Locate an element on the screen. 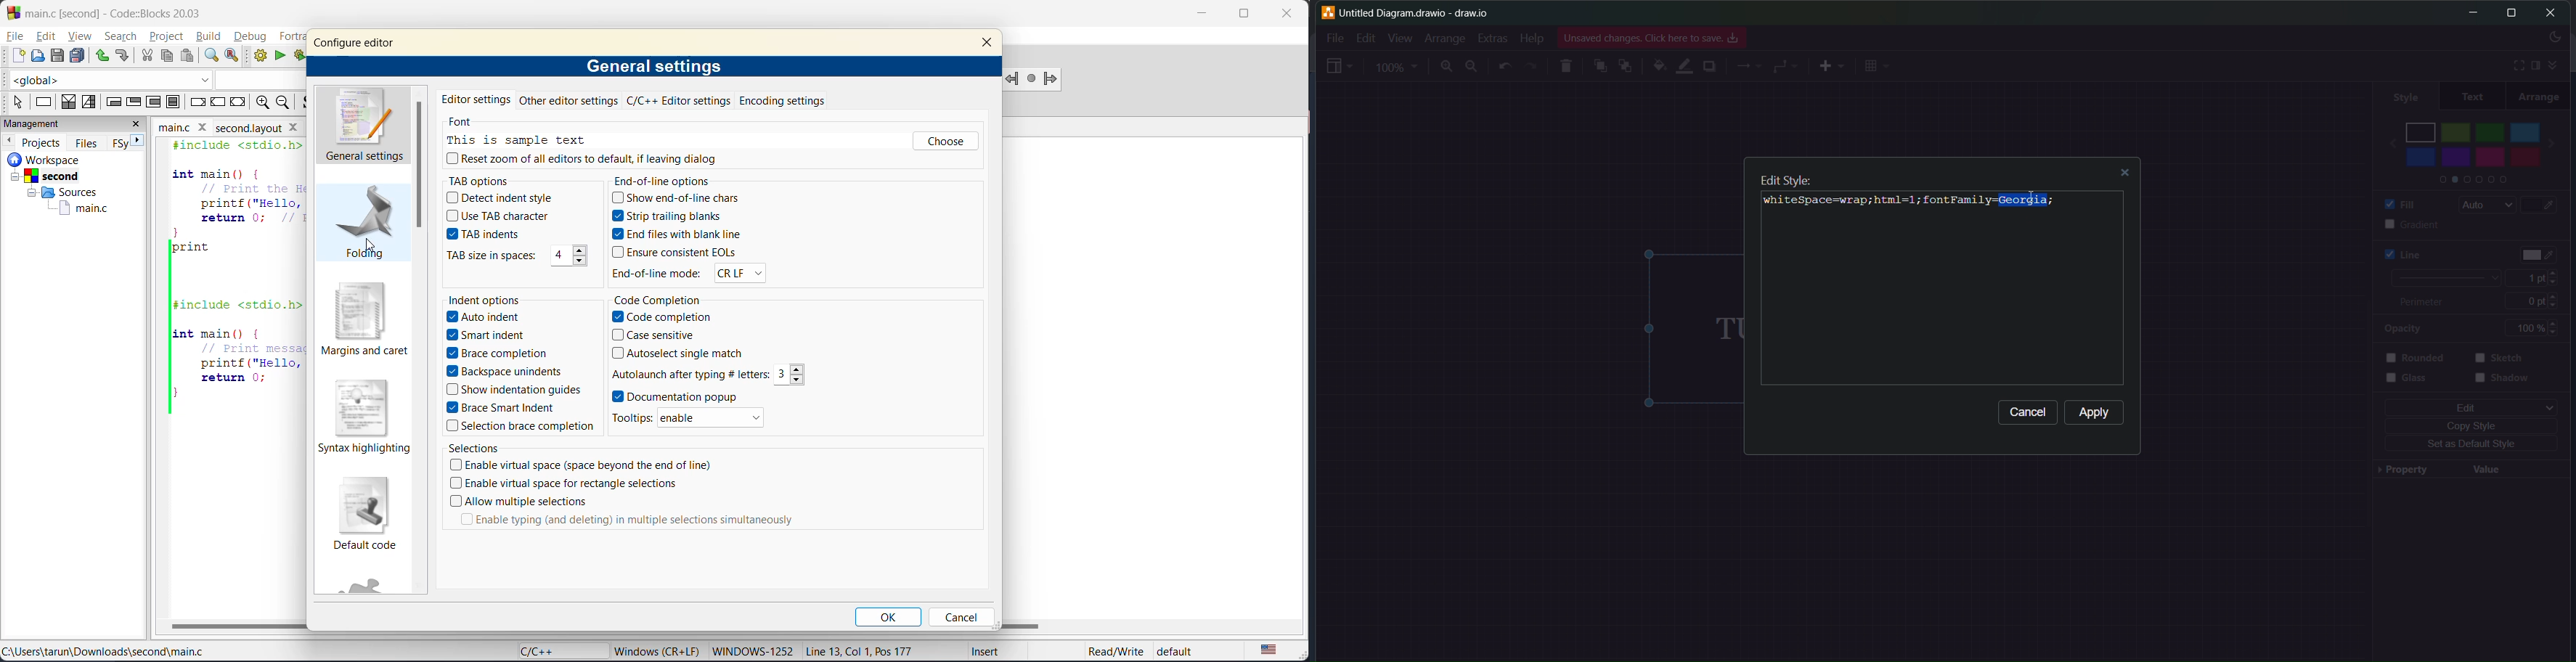 This screenshot has width=2576, height=672. zoom in is located at coordinates (261, 103).